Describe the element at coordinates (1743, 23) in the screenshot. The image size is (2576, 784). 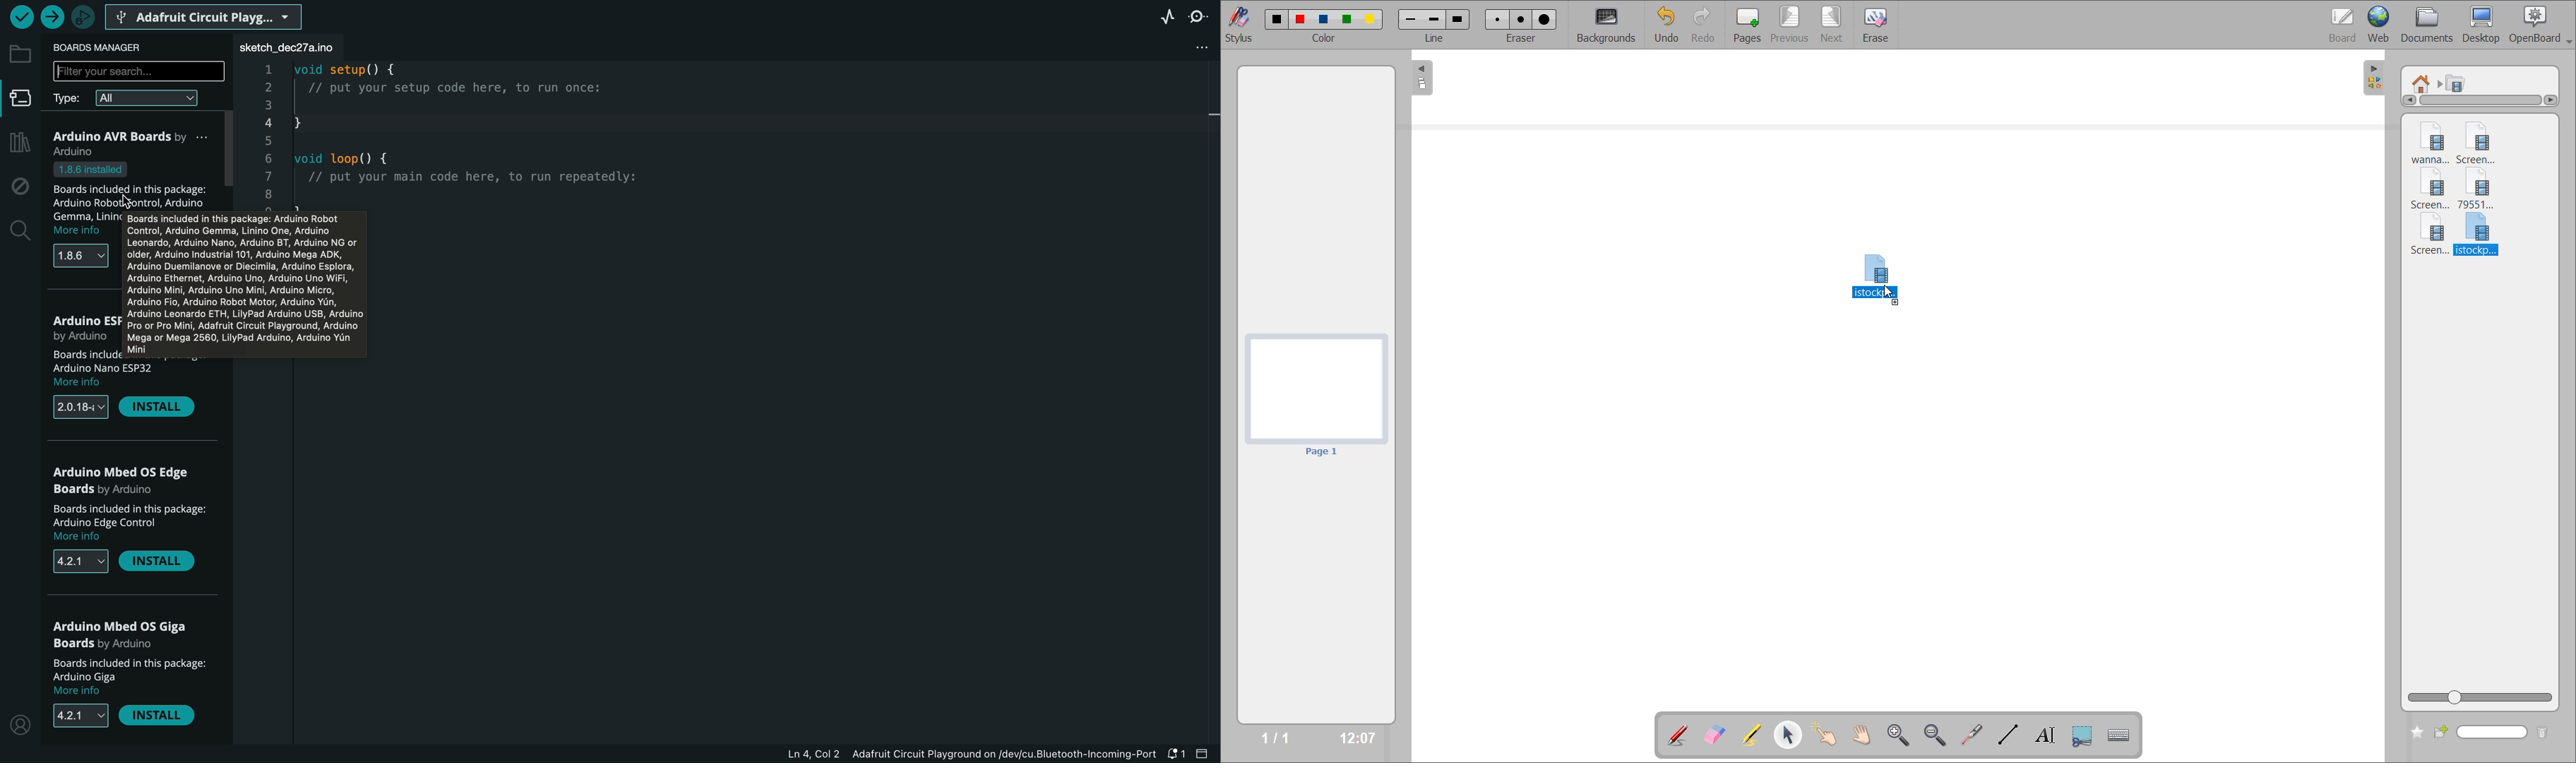
I see `pages` at that location.